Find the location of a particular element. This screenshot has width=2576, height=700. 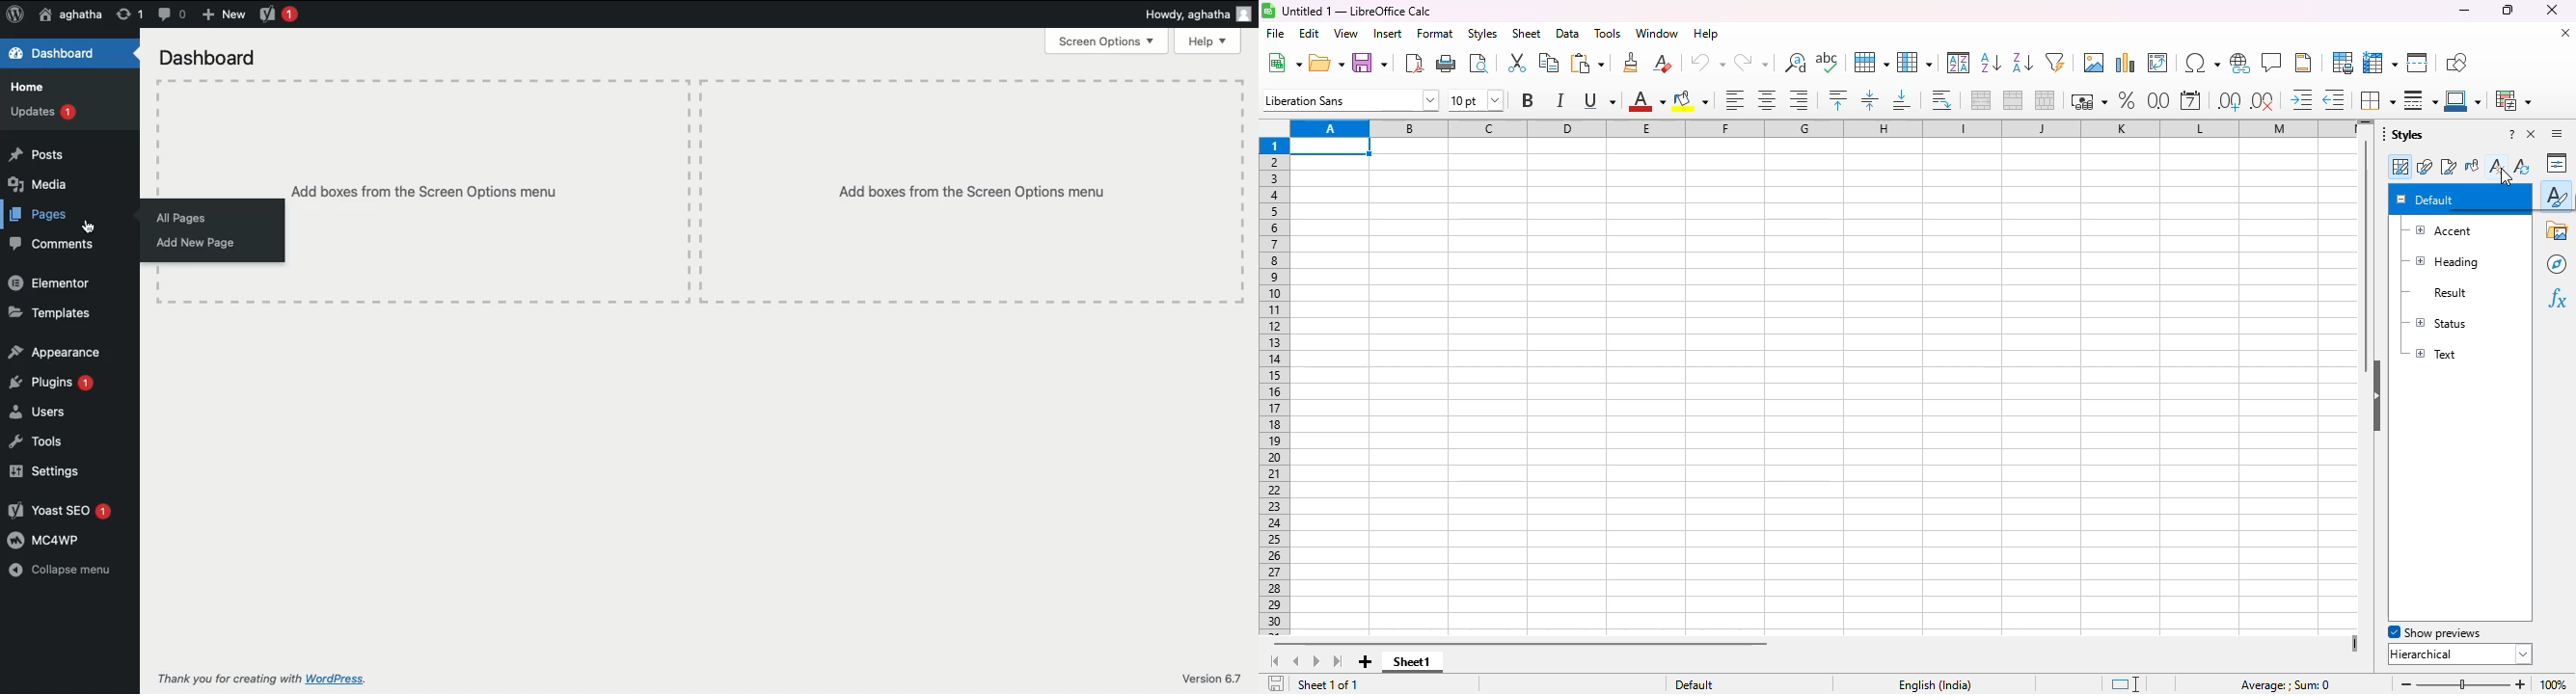

unmerge cells is located at coordinates (2045, 100).